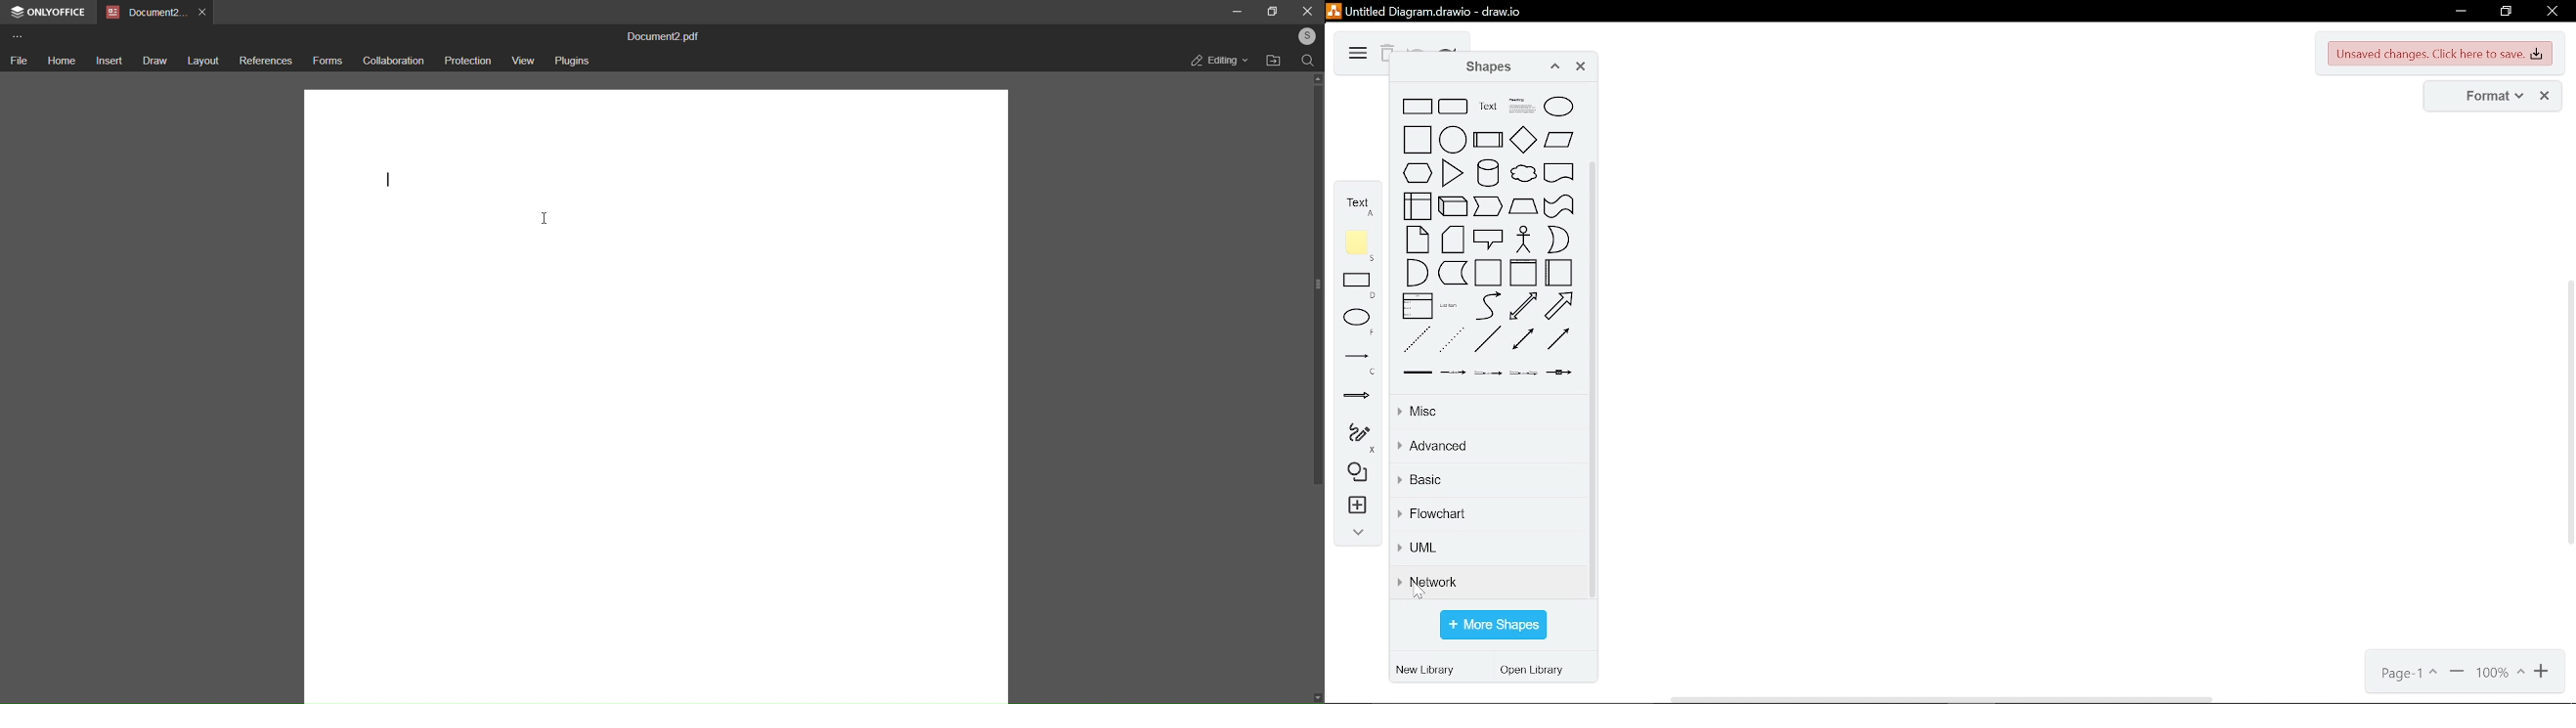 The width and height of the screenshot is (2576, 728). Describe the element at coordinates (2506, 12) in the screenshot. I see `restore down` at that location.